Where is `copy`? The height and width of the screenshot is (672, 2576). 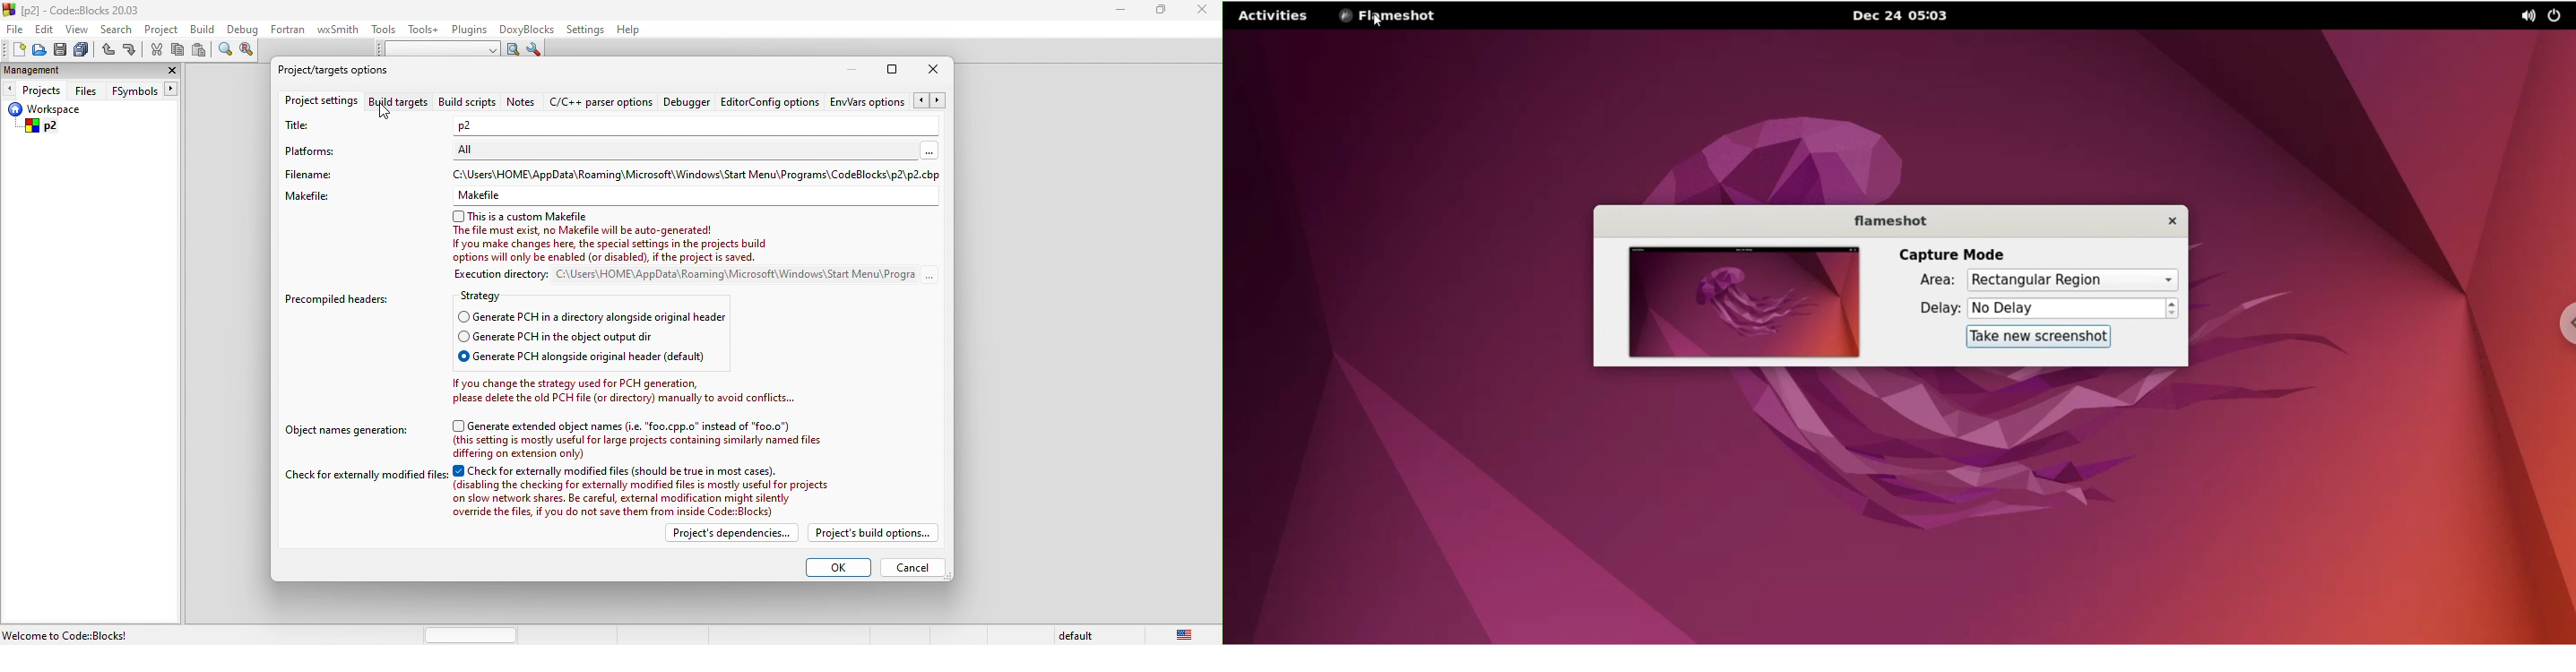 copy is located at coordinates (179, 52).